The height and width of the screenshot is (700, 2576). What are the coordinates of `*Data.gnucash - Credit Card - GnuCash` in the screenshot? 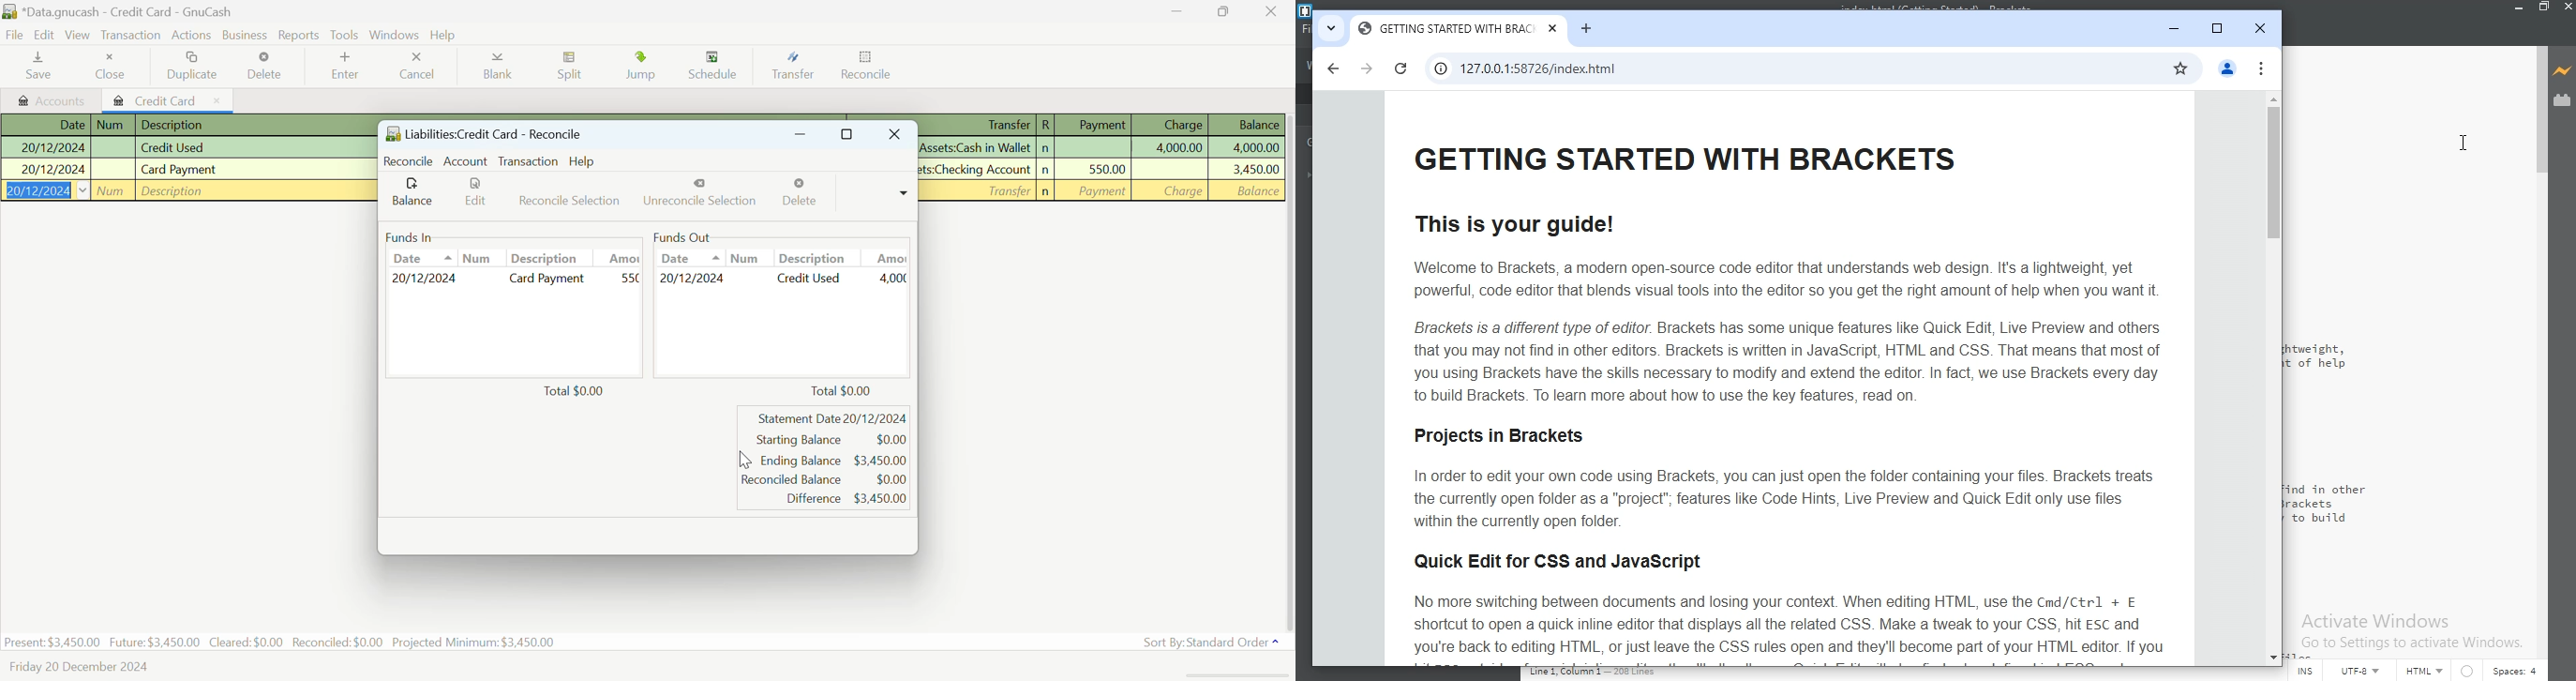 It's located at (122, 11).